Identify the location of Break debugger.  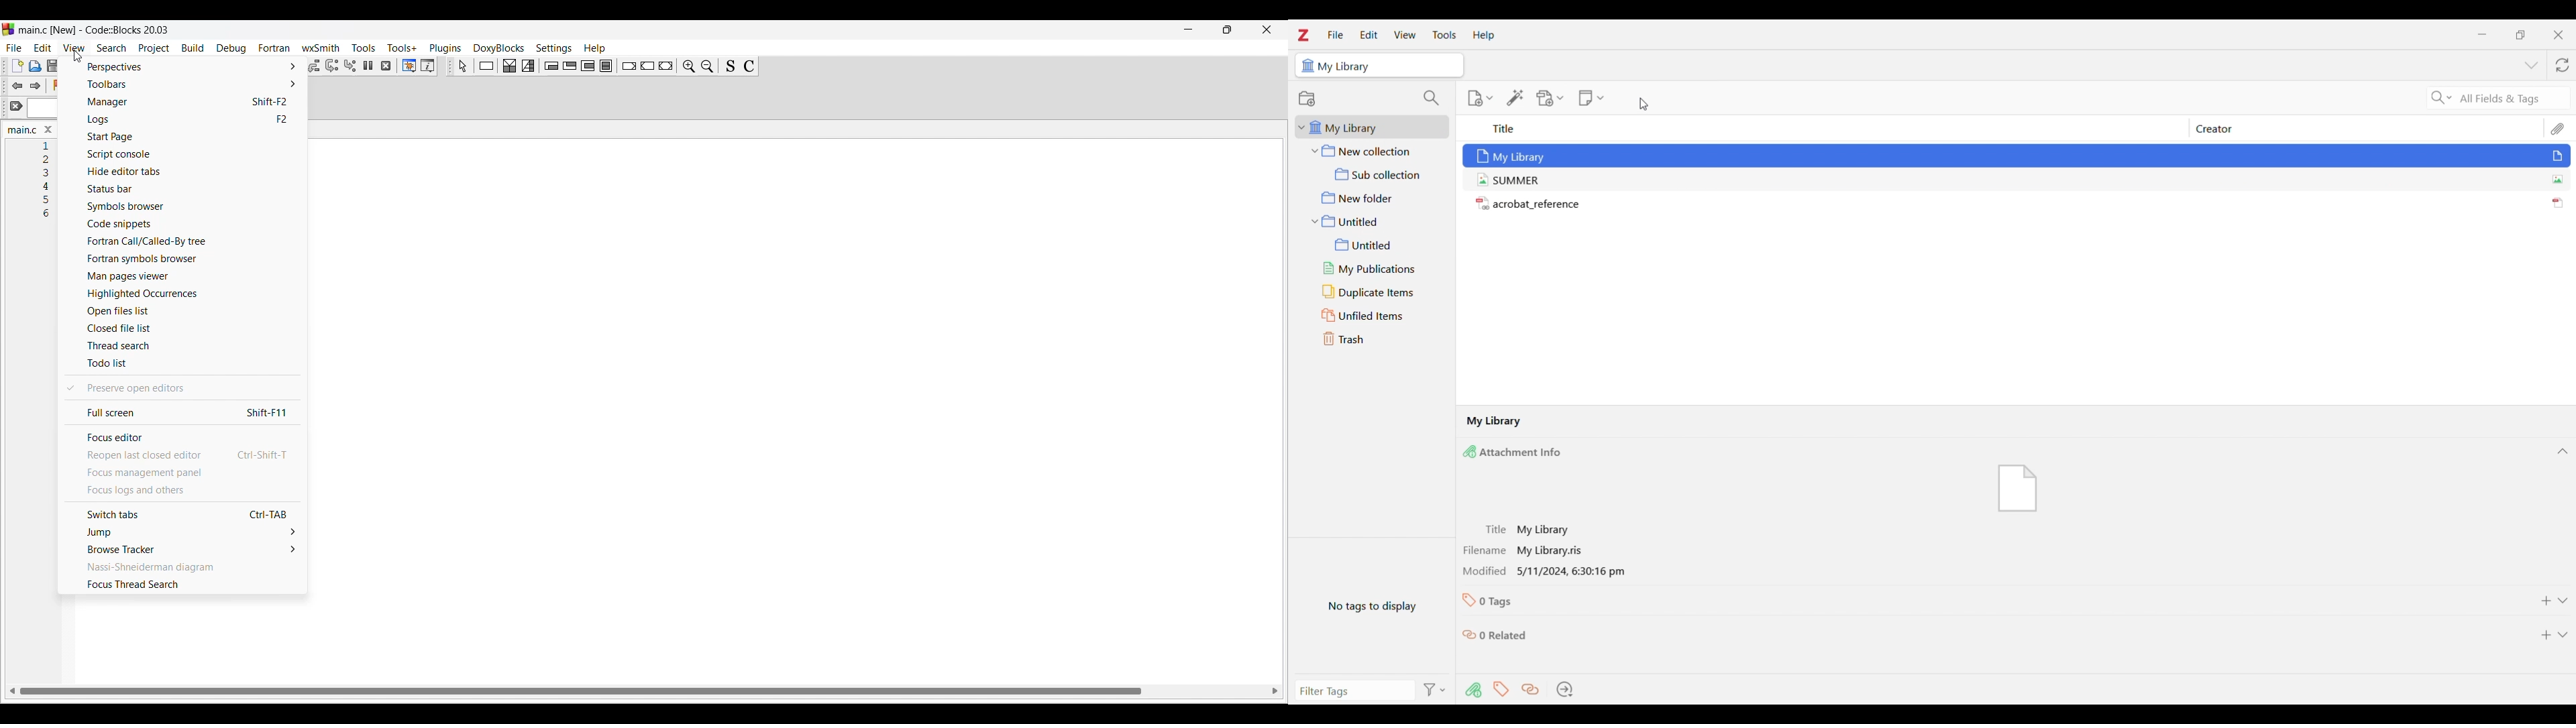
(368, 66).